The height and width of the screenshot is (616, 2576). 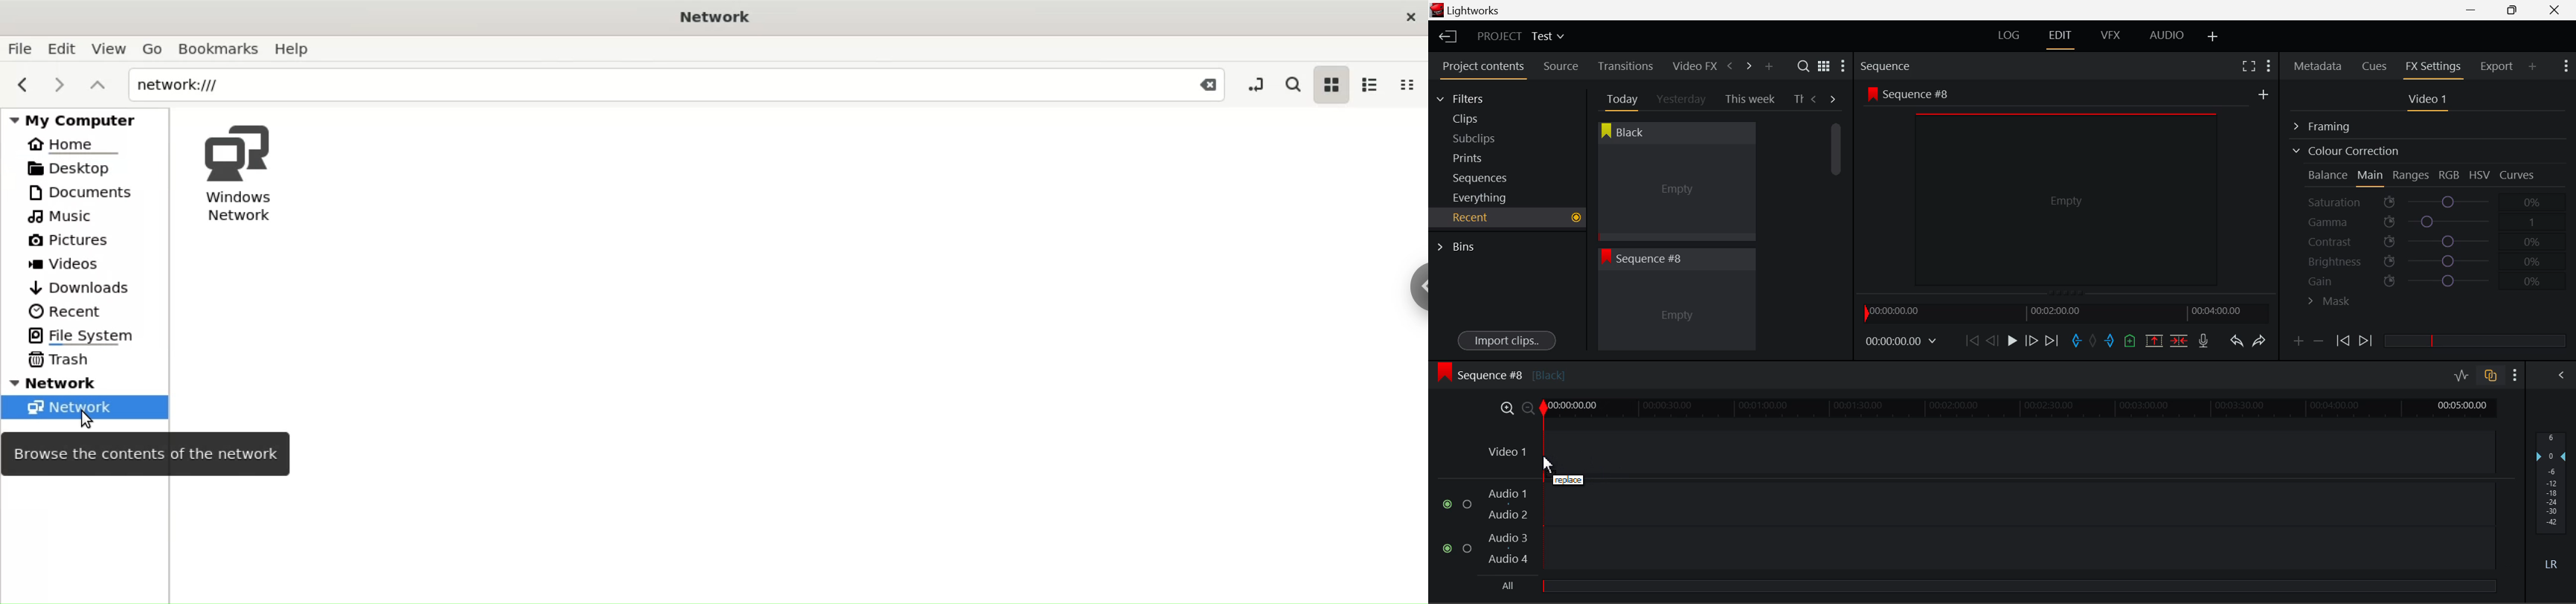 What do you see at coordinates (1971, 340) in the screenshot?
I see `To Start` at bounding box center [1971, 340].